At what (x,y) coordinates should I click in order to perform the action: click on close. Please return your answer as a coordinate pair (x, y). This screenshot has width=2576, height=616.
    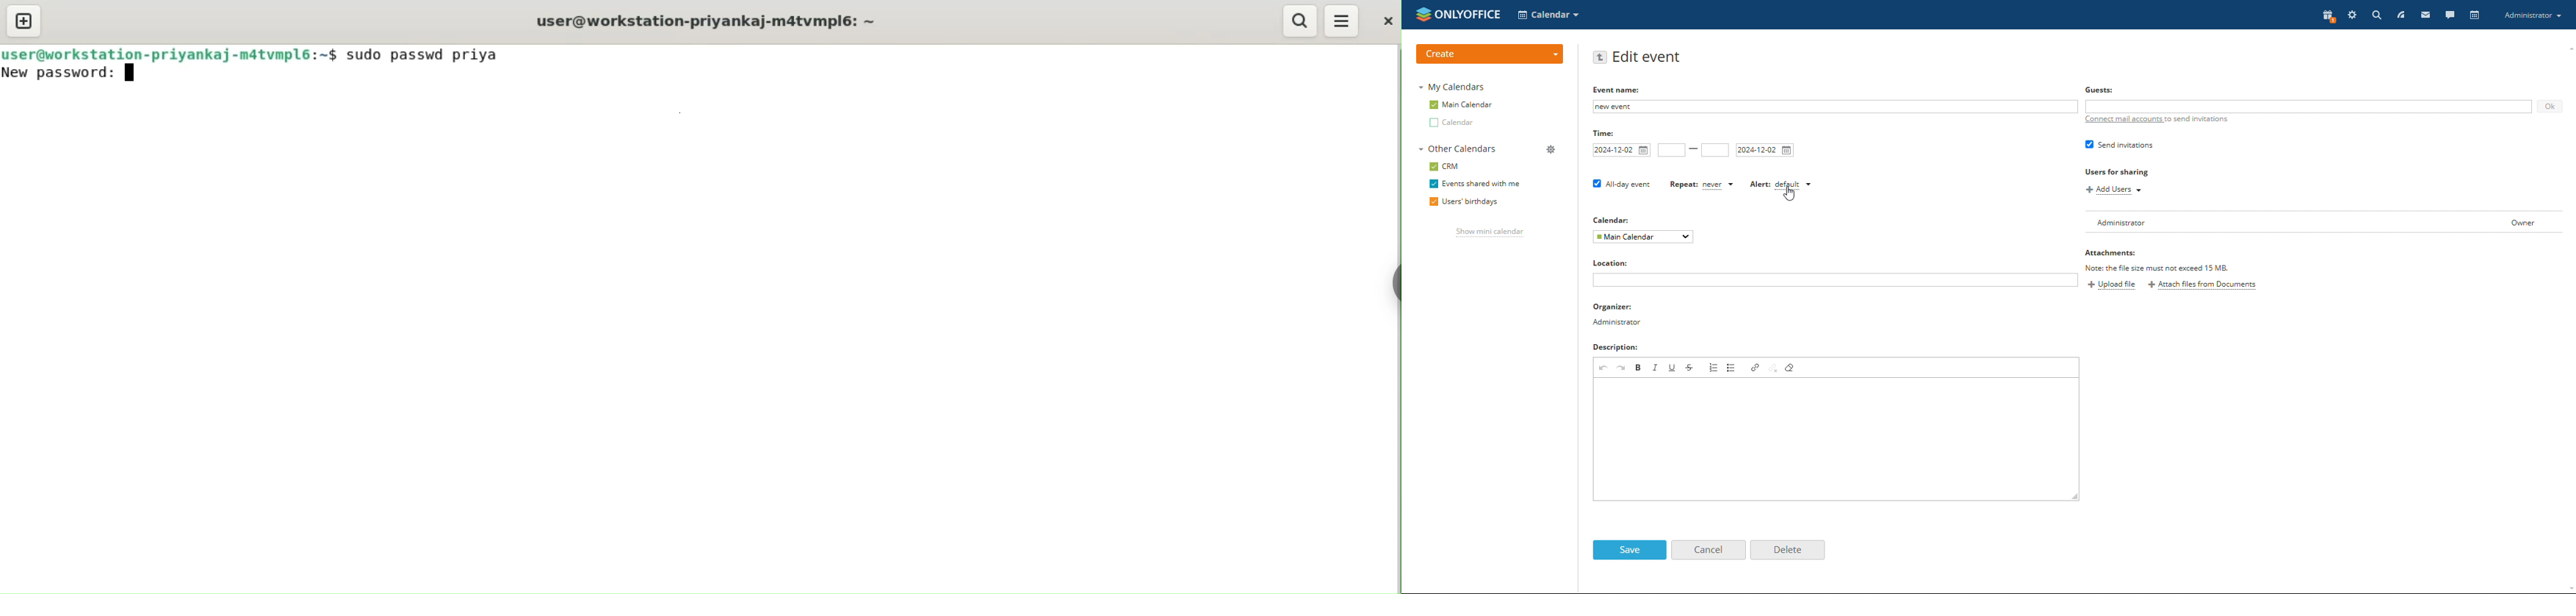
    Looking at the image, I should click on (1389, 21).